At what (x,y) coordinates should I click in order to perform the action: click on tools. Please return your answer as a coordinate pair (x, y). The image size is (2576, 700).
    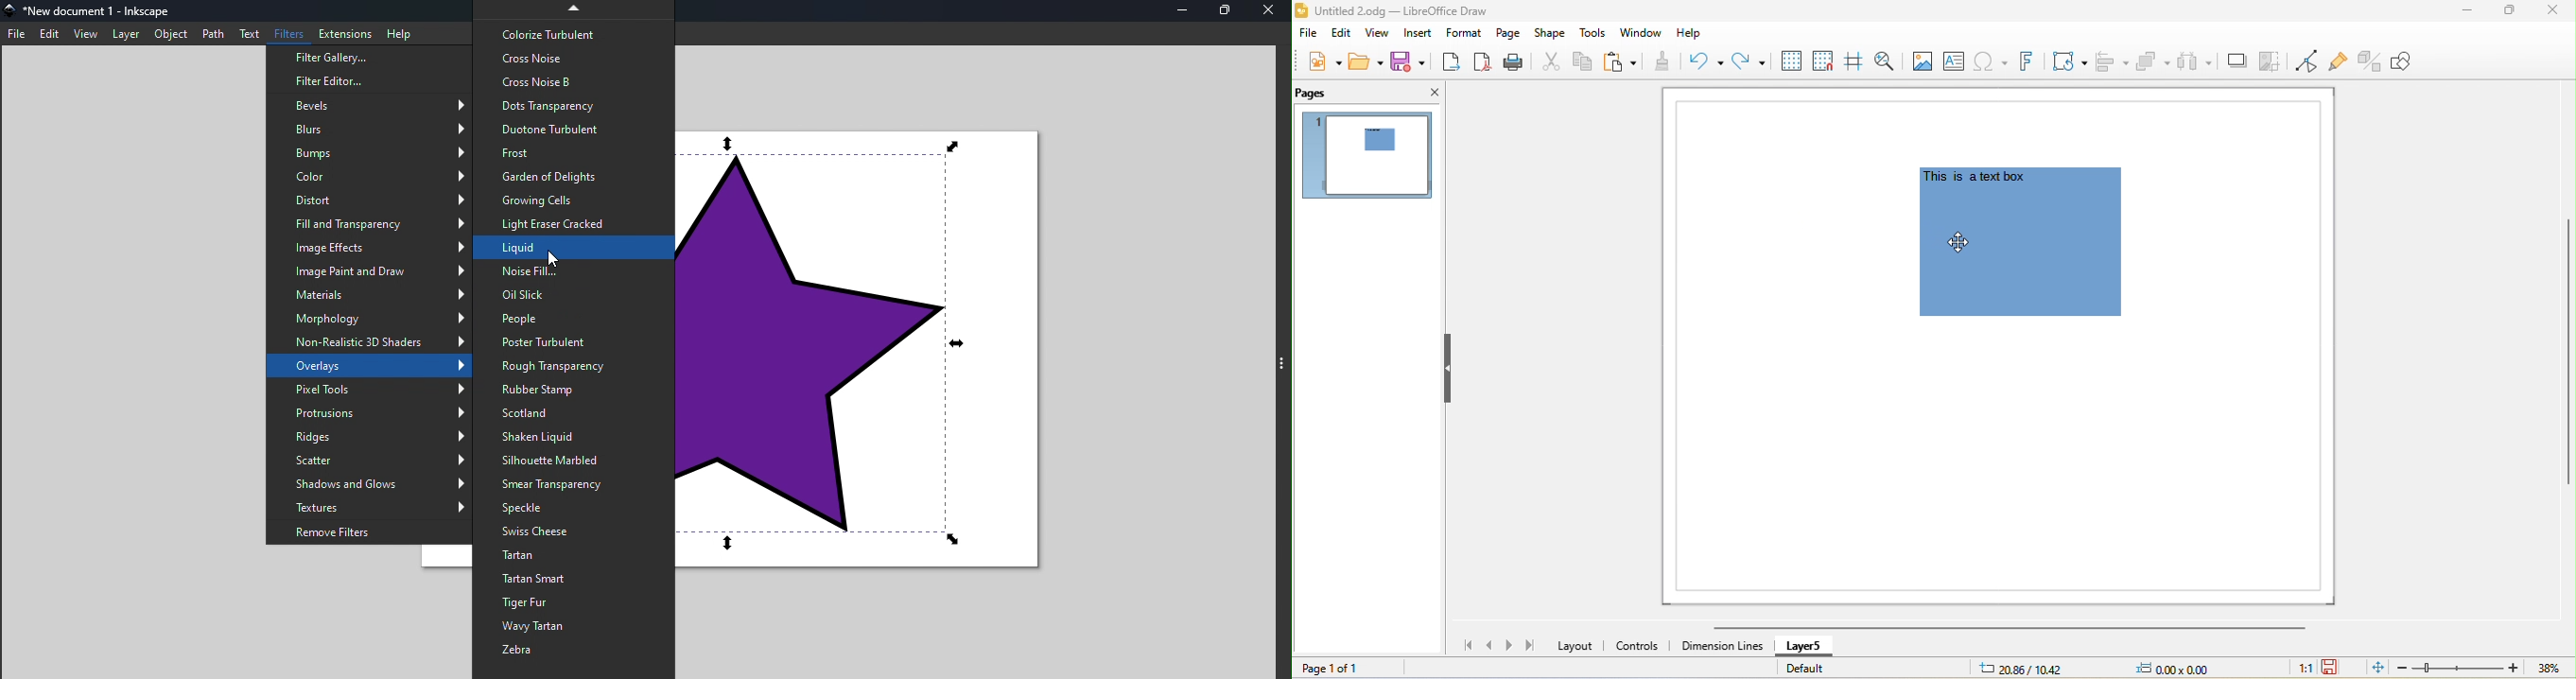
    Looking at the image, I should click on (1595, 34).